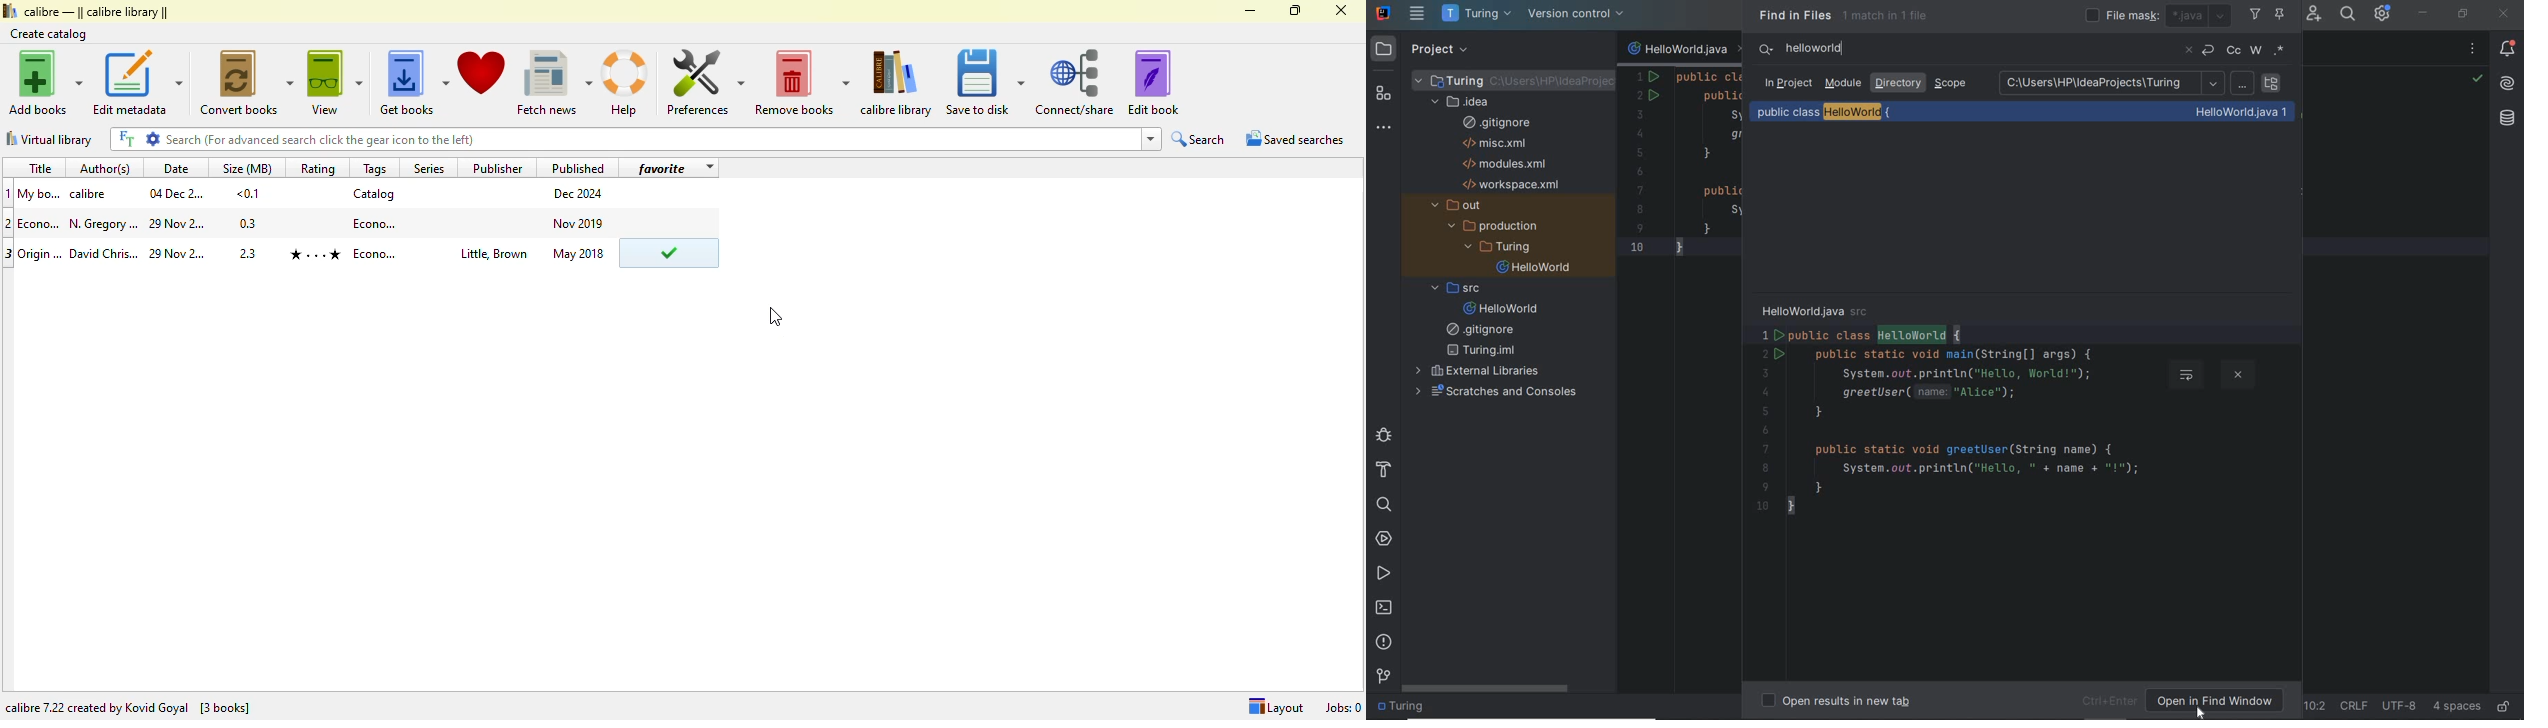 The height and width of the screenshot is (728, 2548). I want to click on catalog, so click(374, 193).